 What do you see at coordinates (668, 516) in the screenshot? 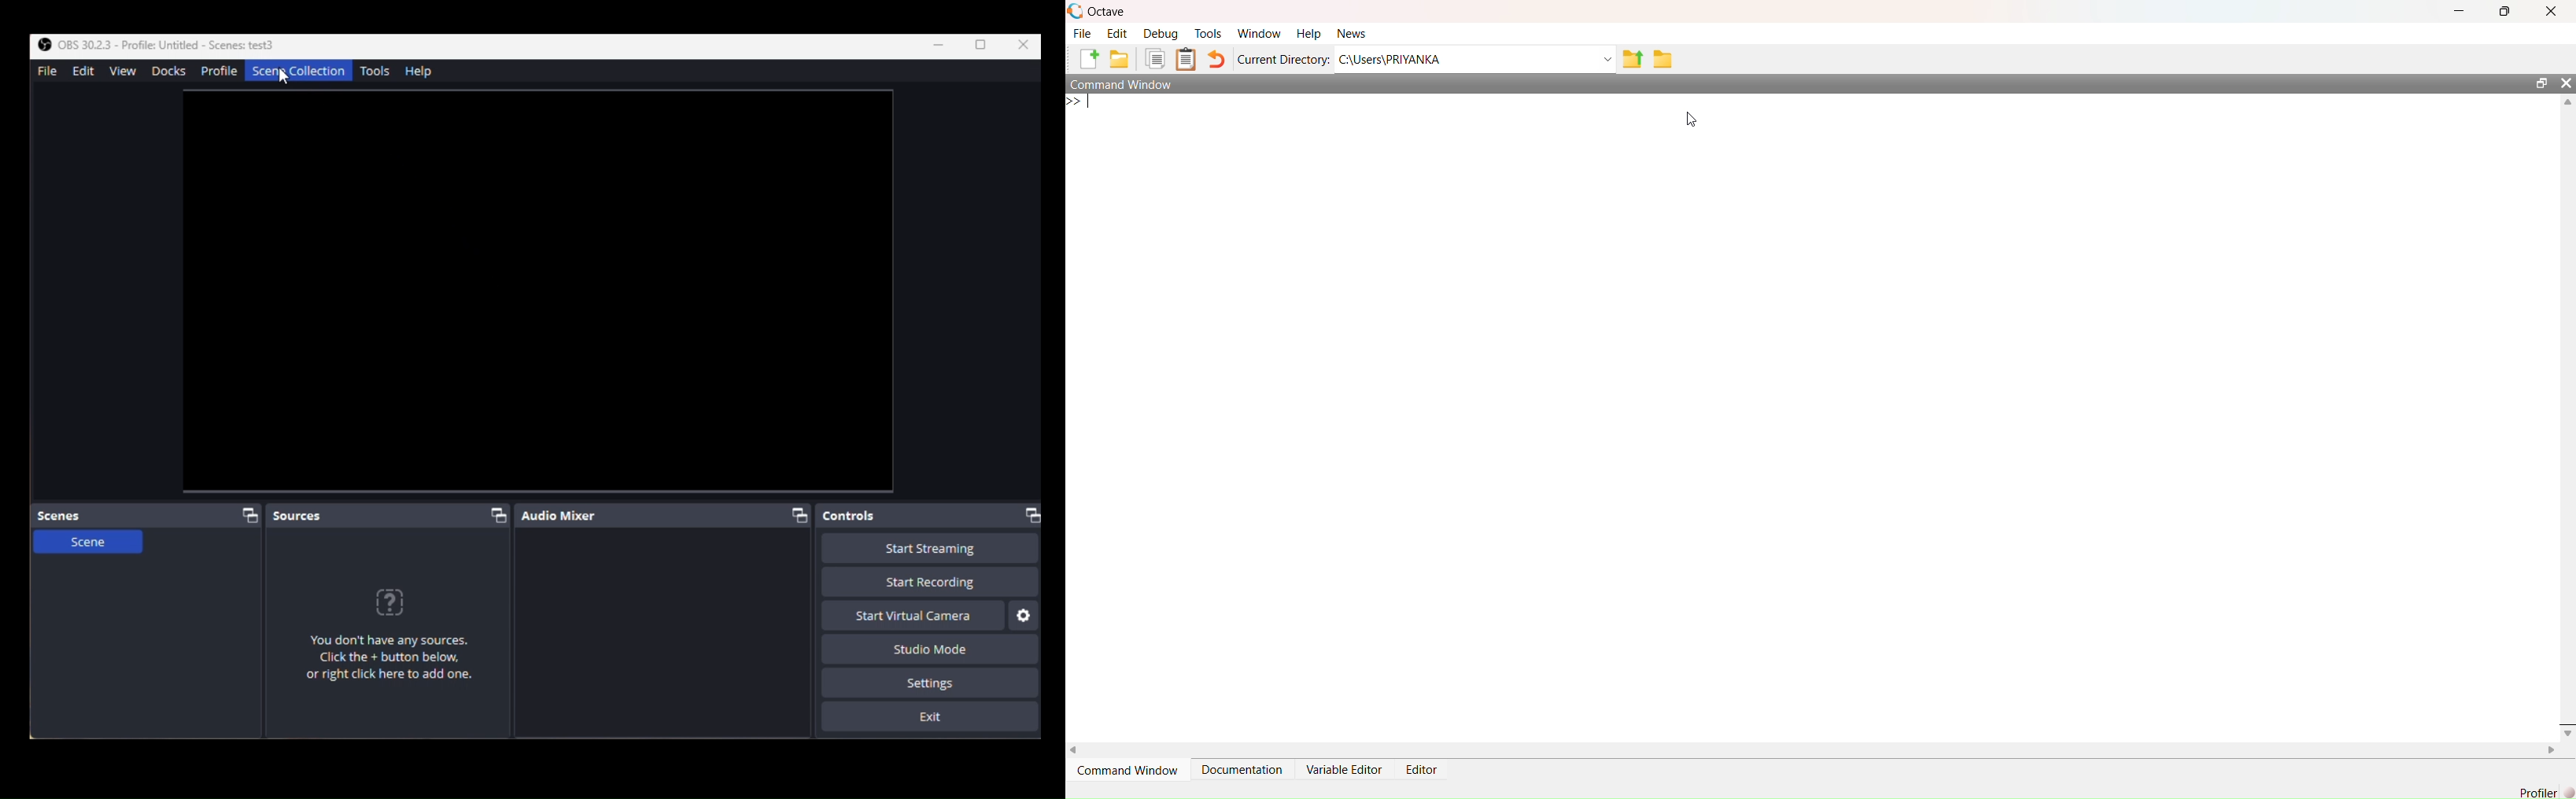
I see `Audio Mixer` at bounding box center [668, 516].